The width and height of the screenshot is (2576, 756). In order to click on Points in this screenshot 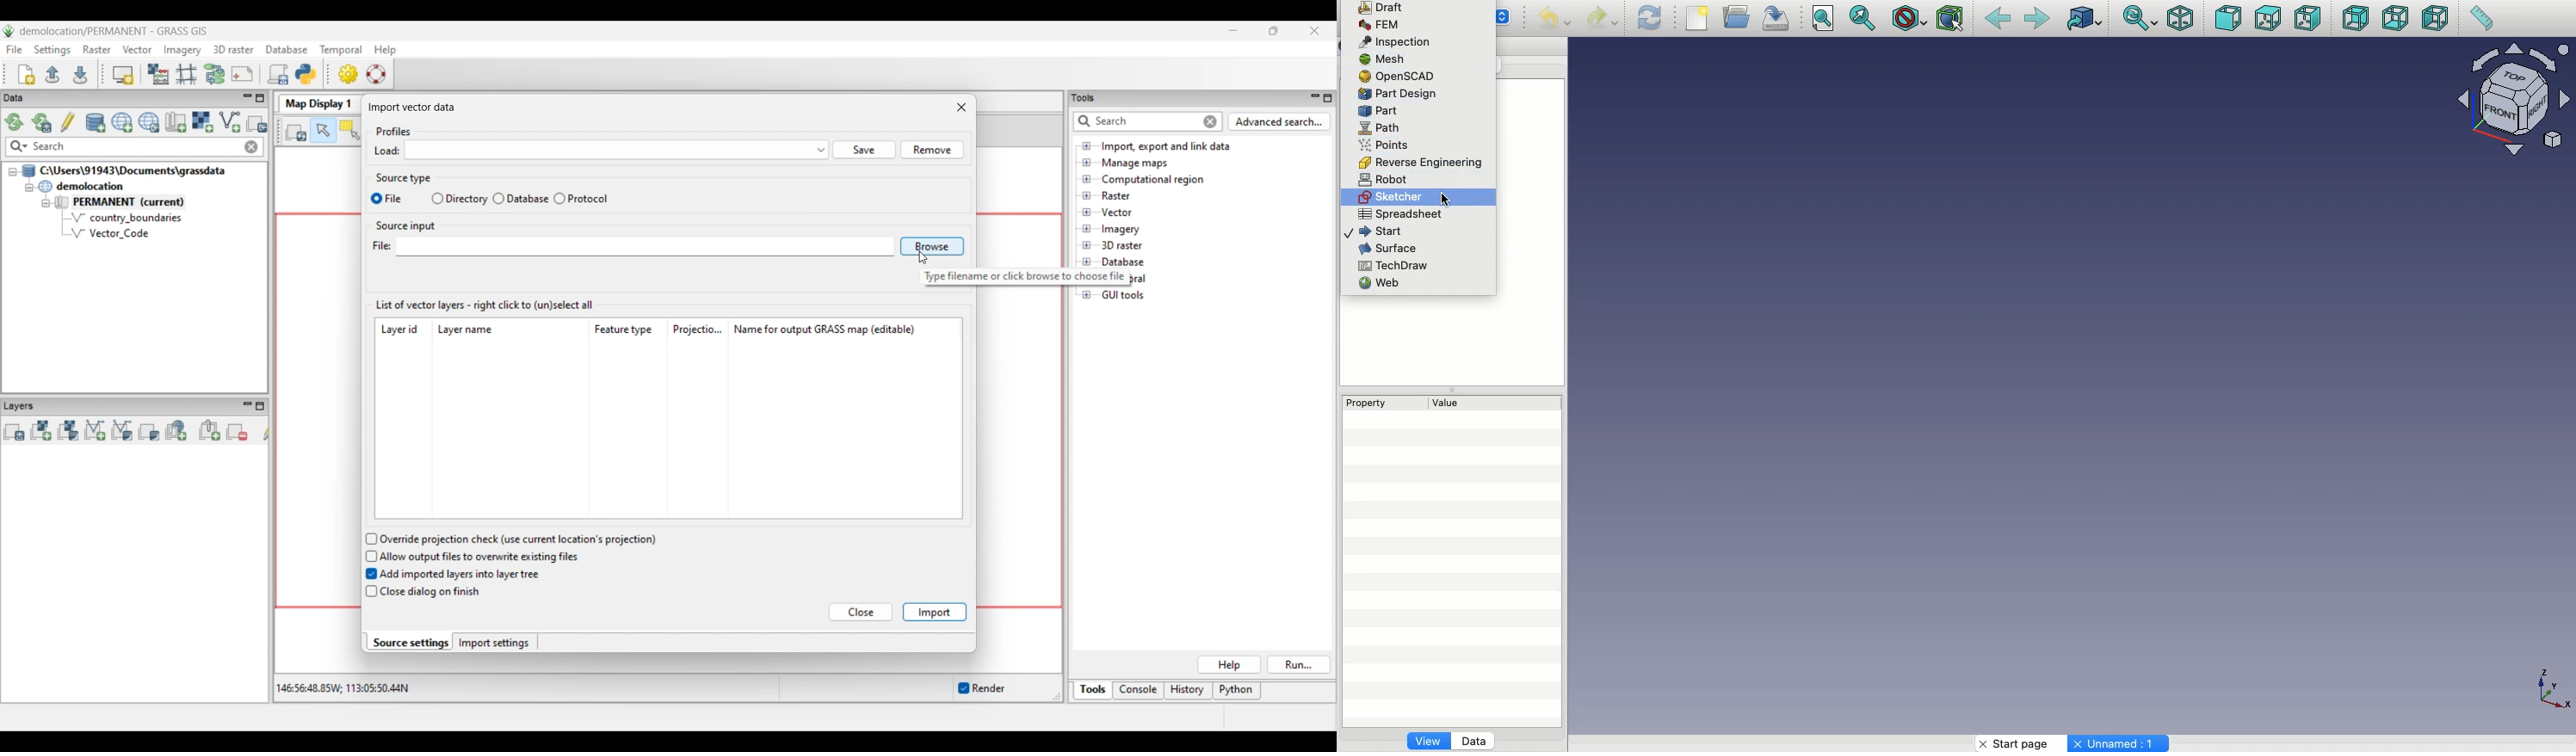, I will do `click(1386, 145)`.